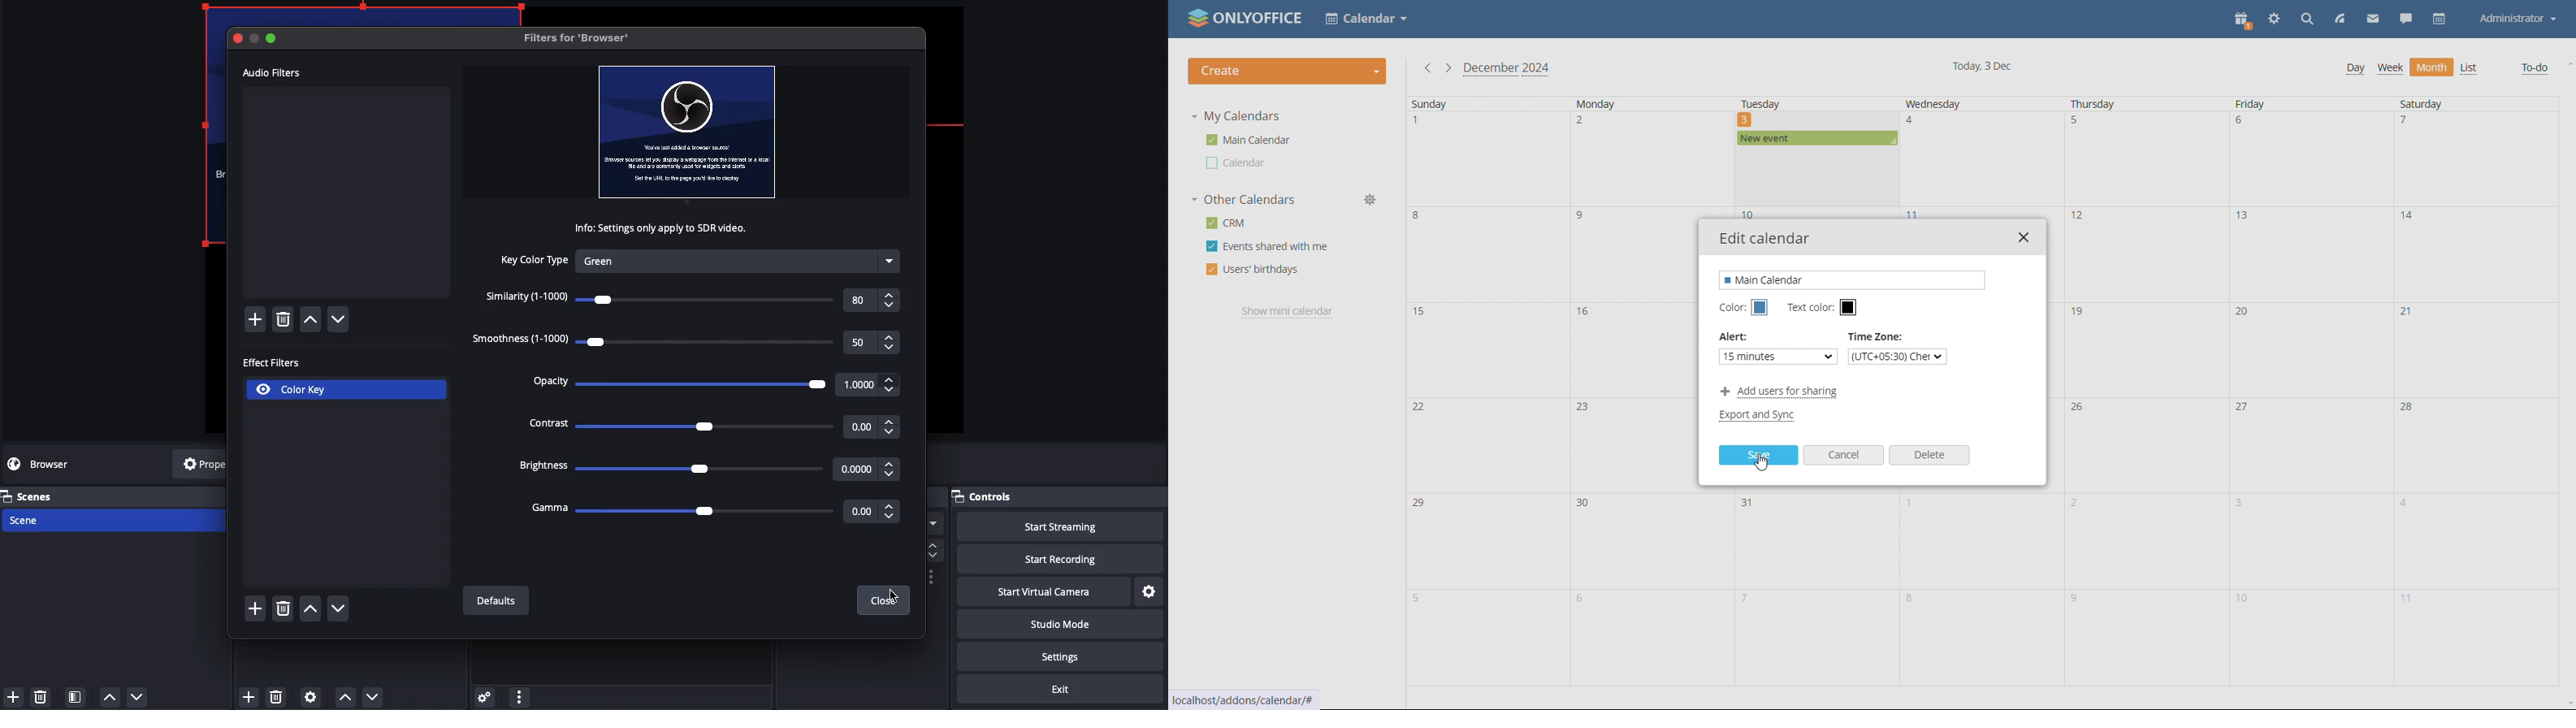 The image size is (2576, 728). Describe the element at coordinates (137, 695) in the screenshot. I see `down` at that location.